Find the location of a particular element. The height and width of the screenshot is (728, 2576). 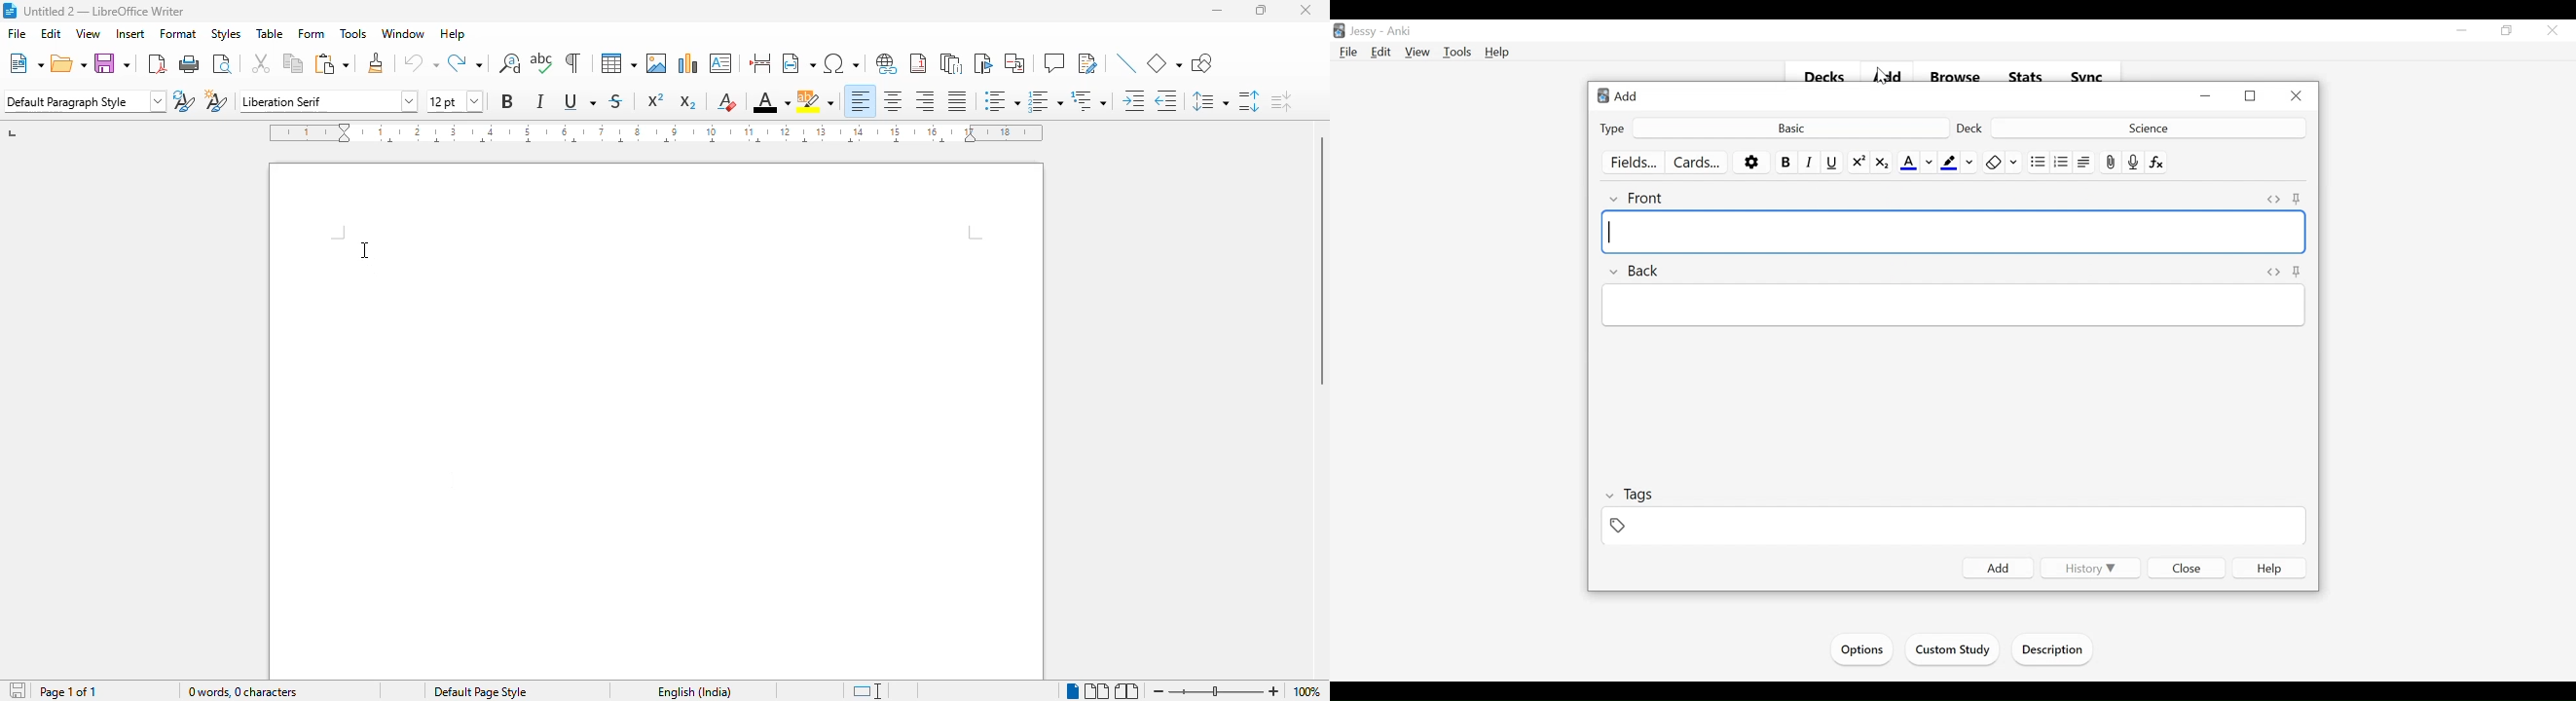

Options is located at coordinates (1860, 650).